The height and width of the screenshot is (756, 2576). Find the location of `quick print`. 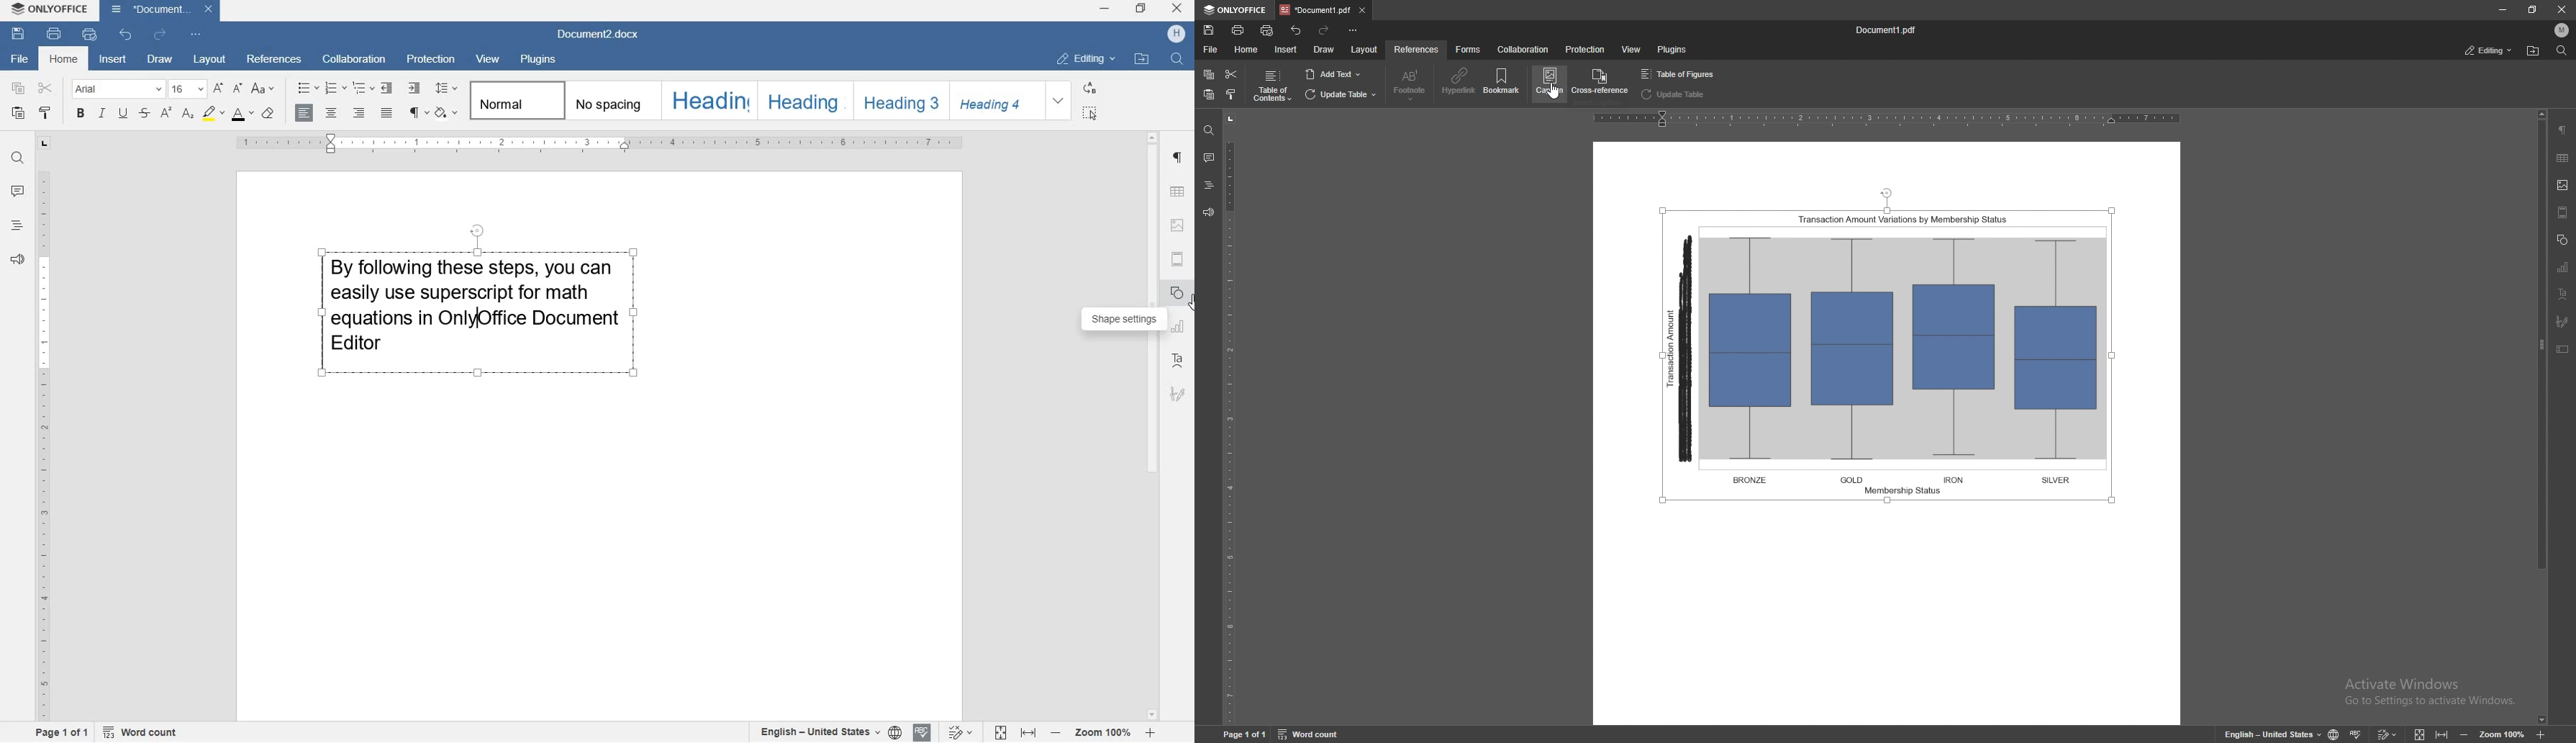

quick print is located at coordinates (1269, 30).